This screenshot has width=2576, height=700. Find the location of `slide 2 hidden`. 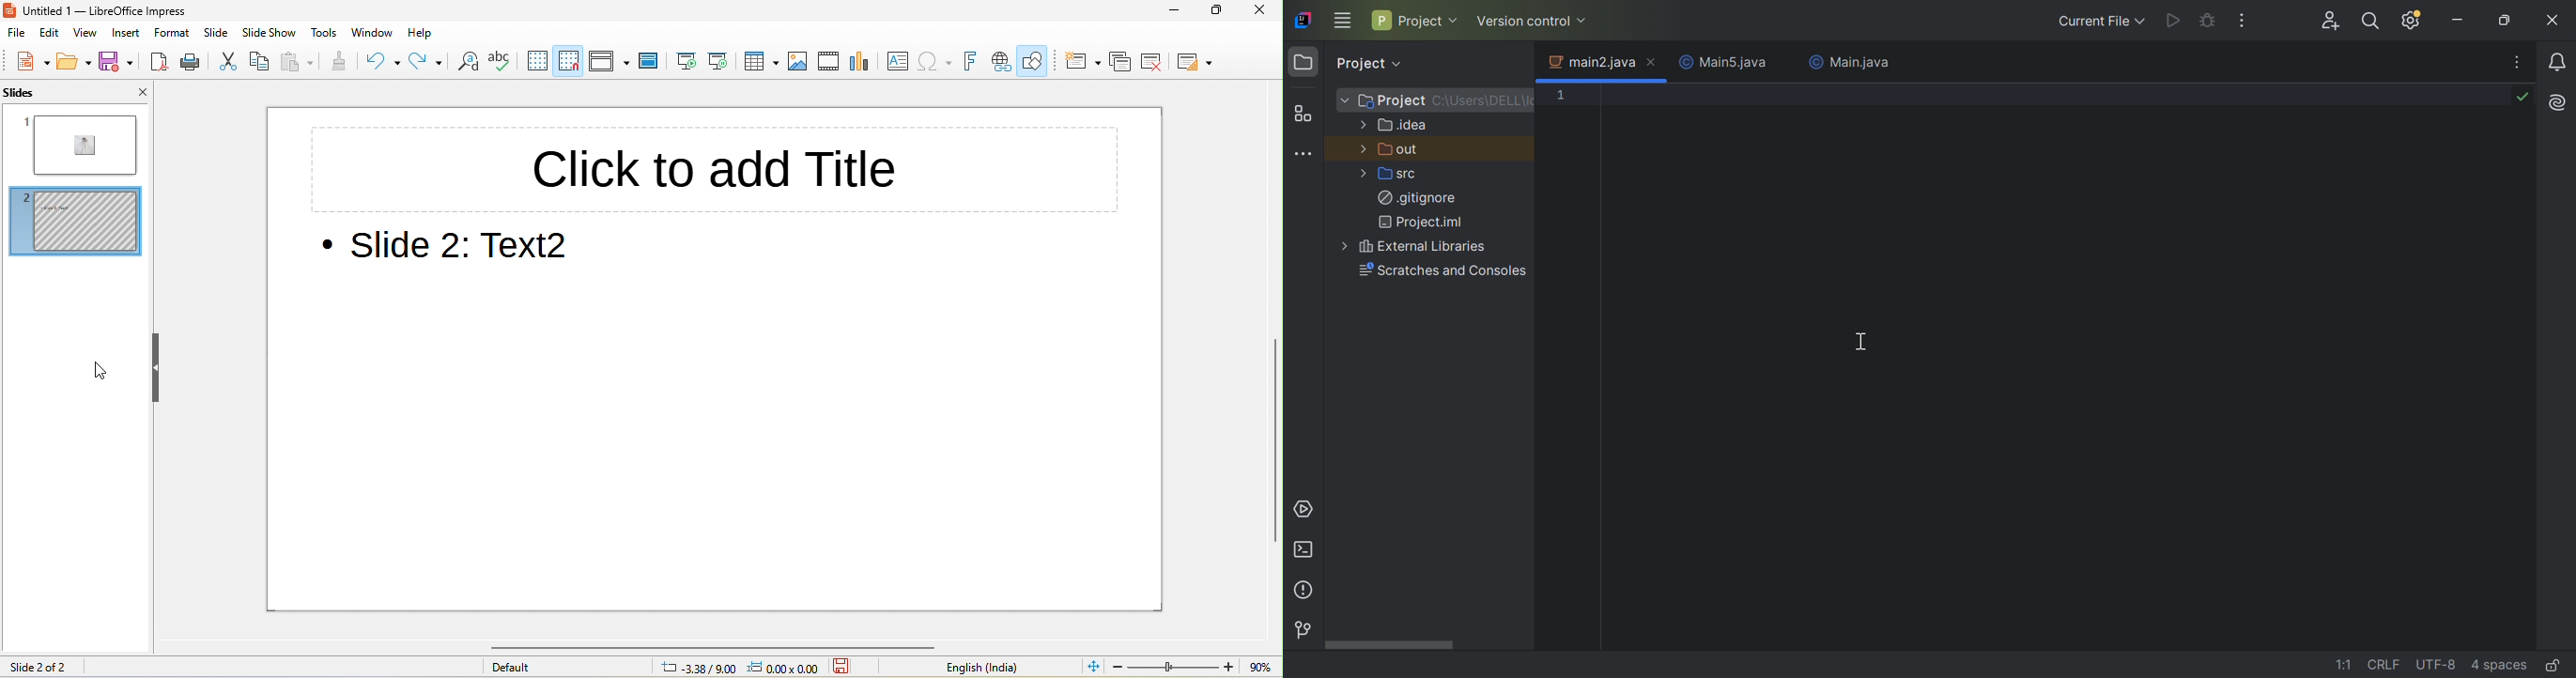

slide 2 hidden is located at coordinates (80, 225).